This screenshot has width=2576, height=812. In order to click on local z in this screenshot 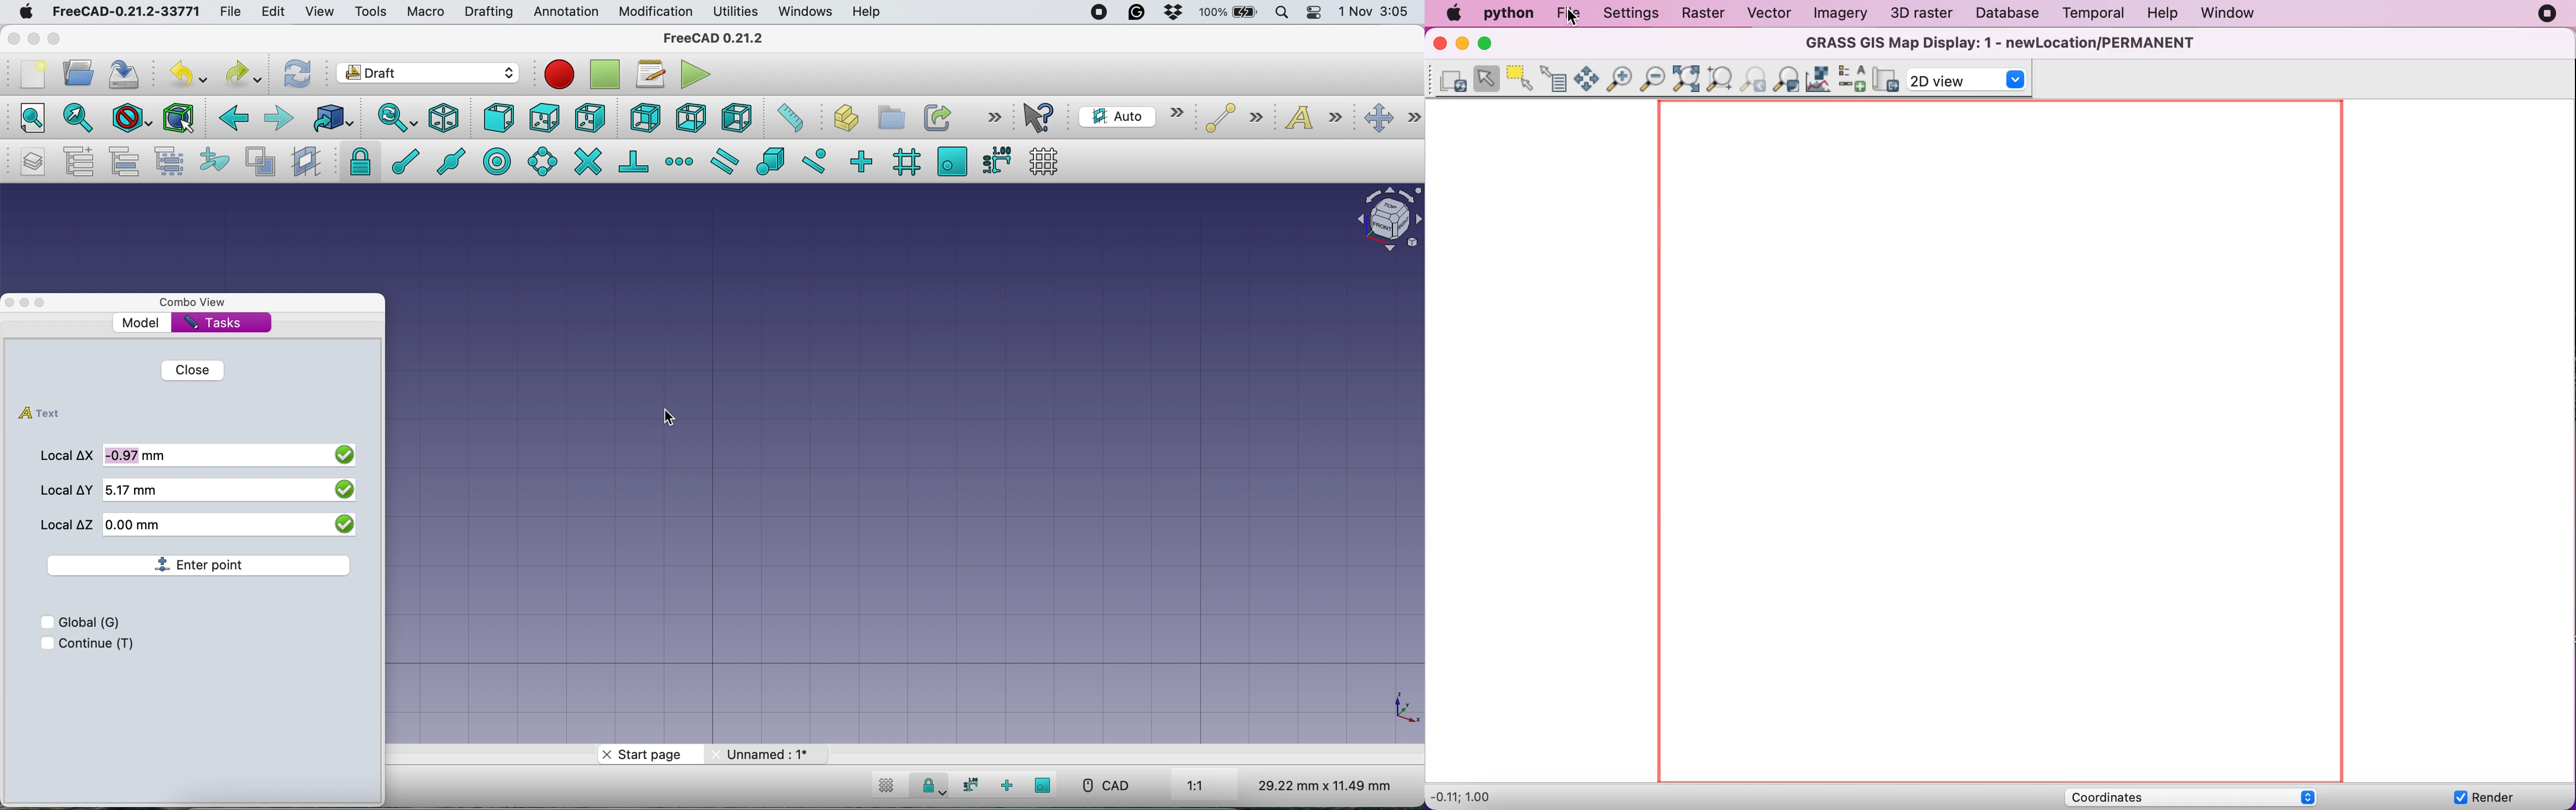, I will do `click(227, 524)`.